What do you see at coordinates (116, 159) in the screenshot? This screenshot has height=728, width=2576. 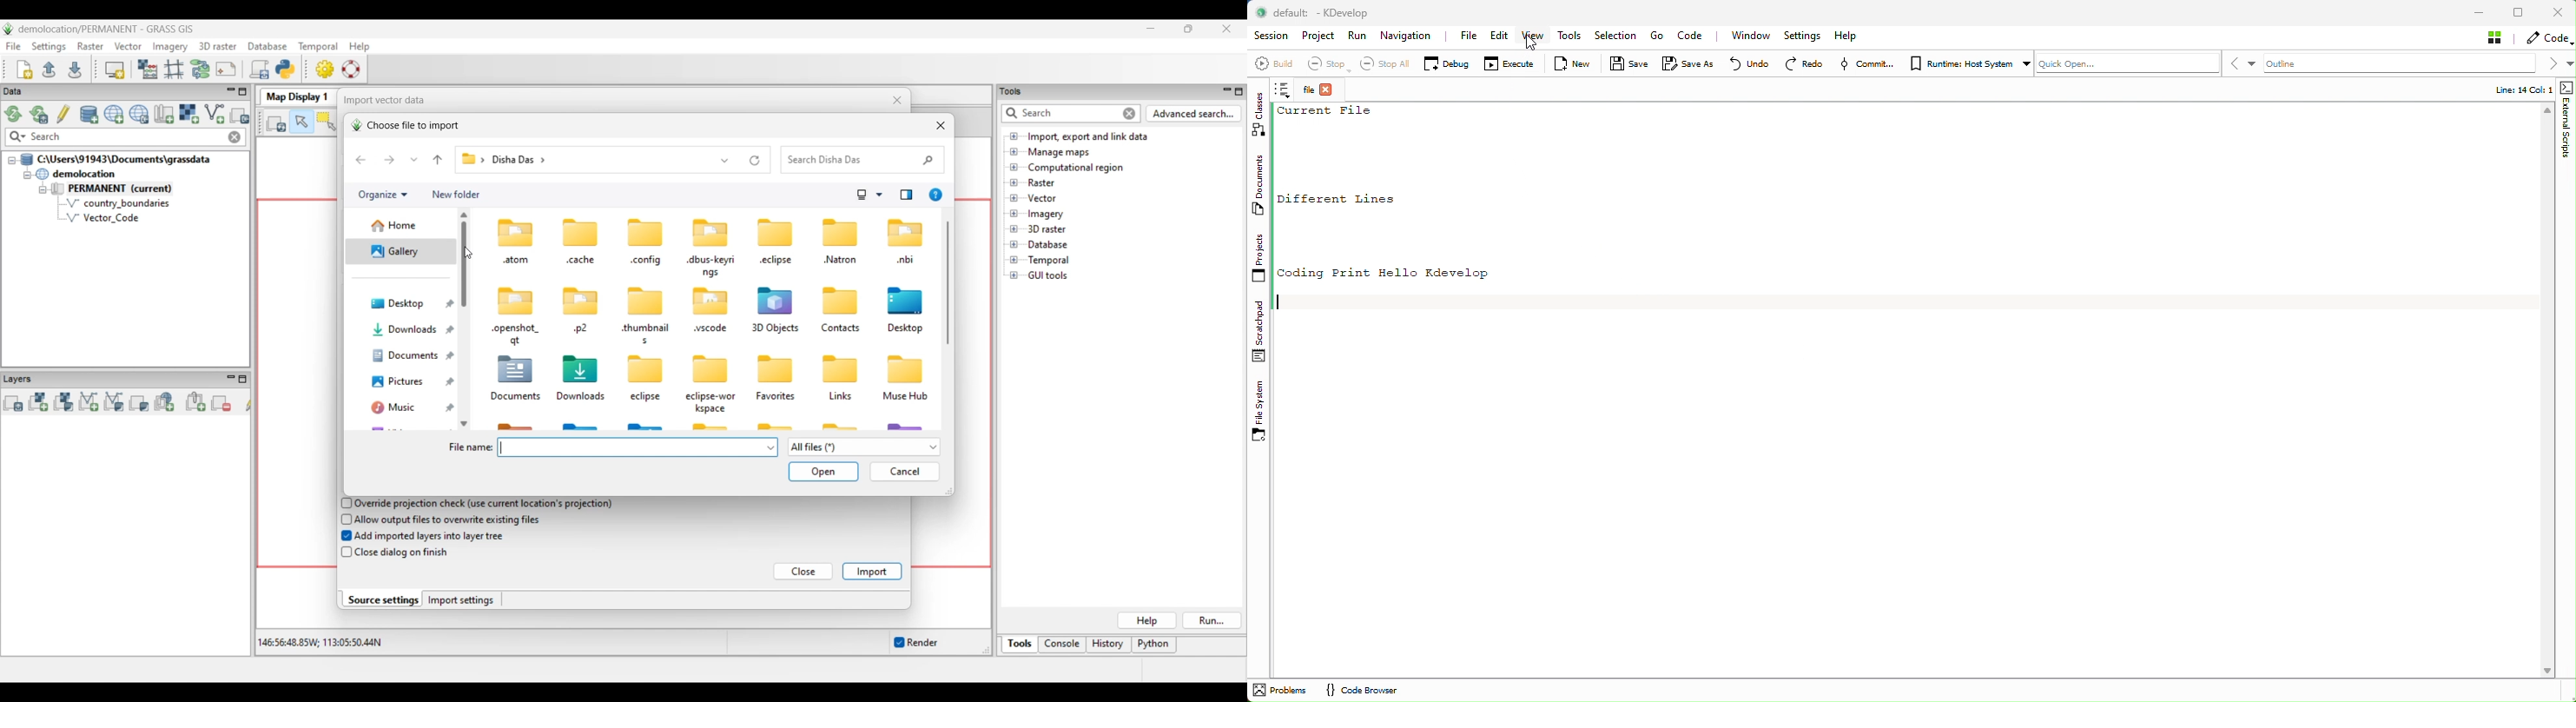 I see `Double click to collapse file thread` at bounding box center [116, 159].